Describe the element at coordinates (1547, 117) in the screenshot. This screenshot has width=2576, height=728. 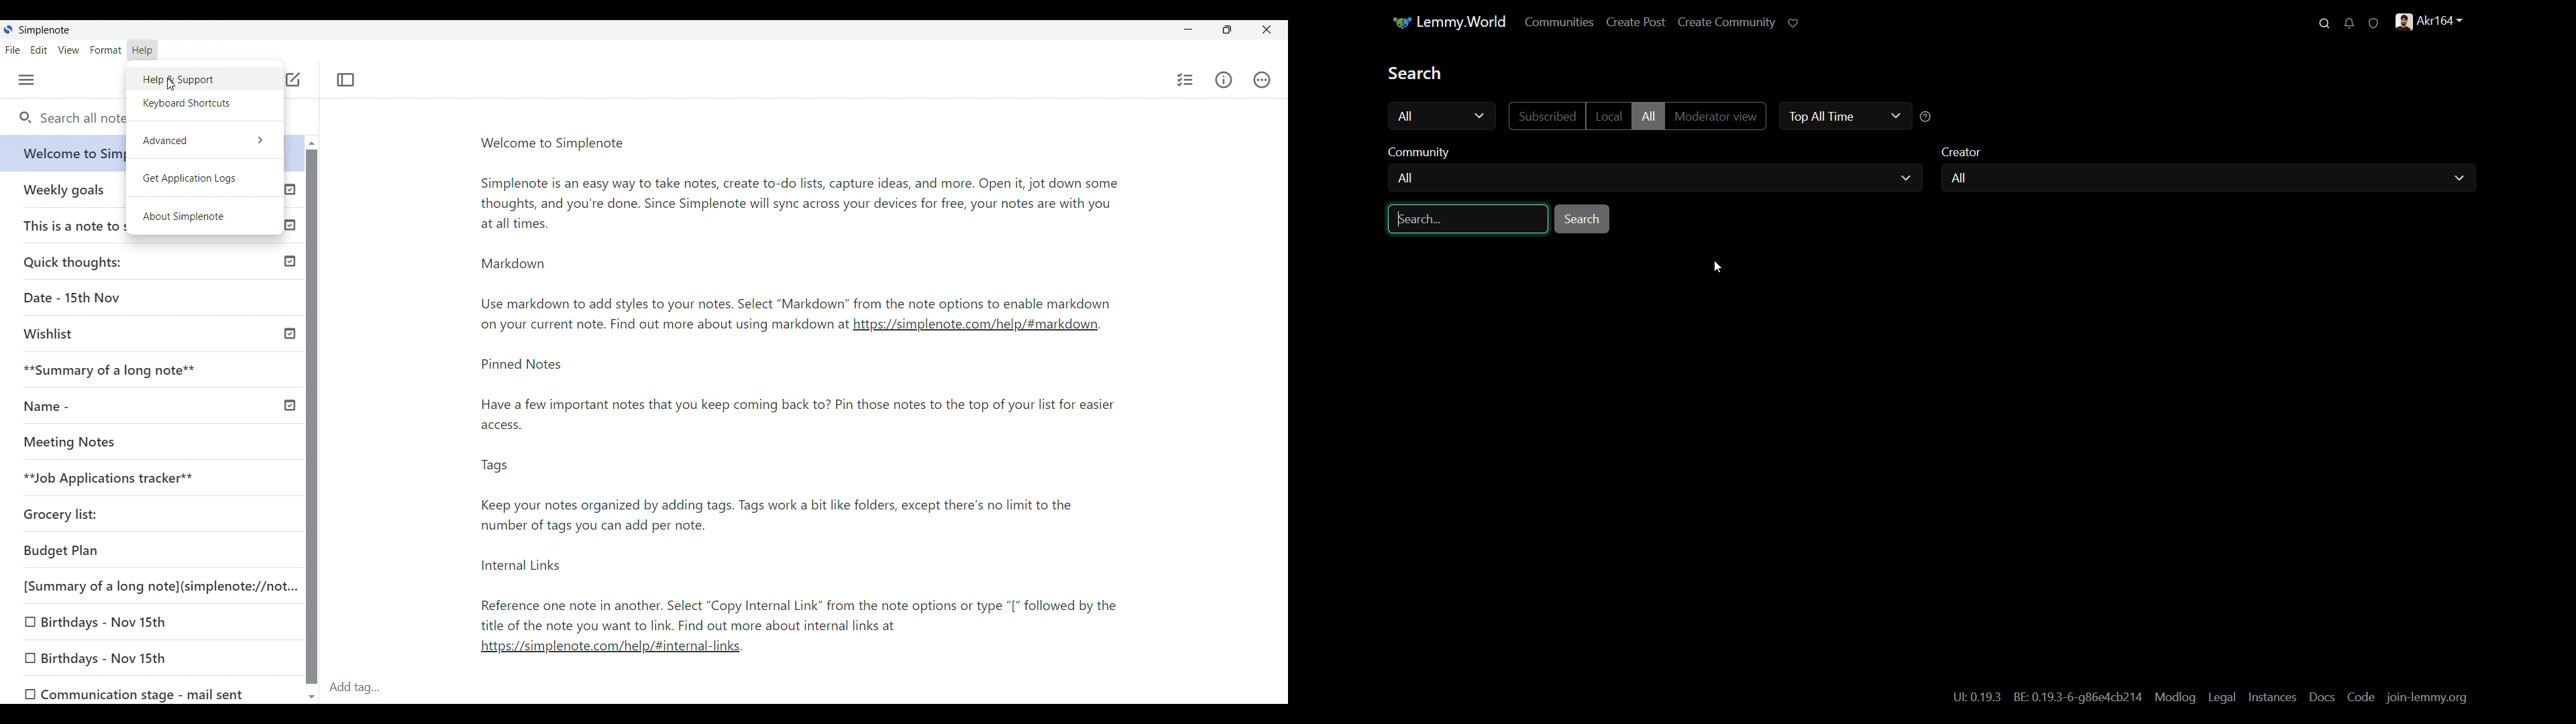
I see `subscribed` at that location.